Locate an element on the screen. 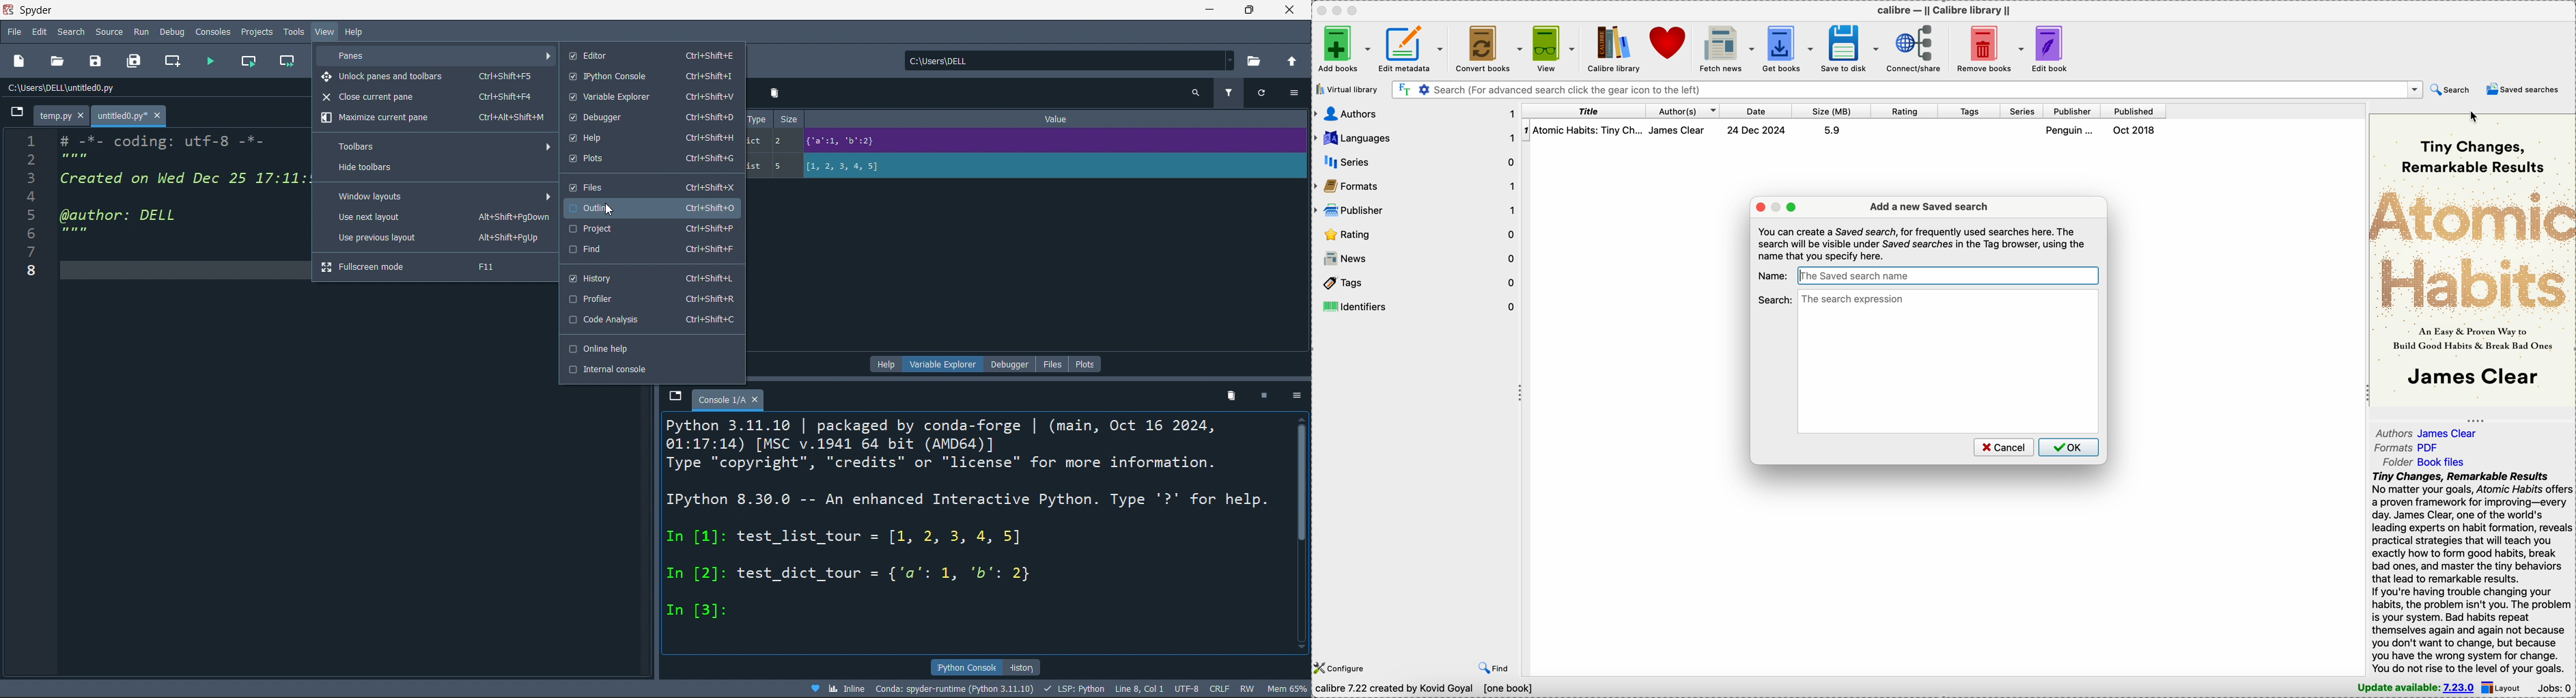 The width and height of the screenshot is (2576, 700). run is located at coordinates (139, 32).